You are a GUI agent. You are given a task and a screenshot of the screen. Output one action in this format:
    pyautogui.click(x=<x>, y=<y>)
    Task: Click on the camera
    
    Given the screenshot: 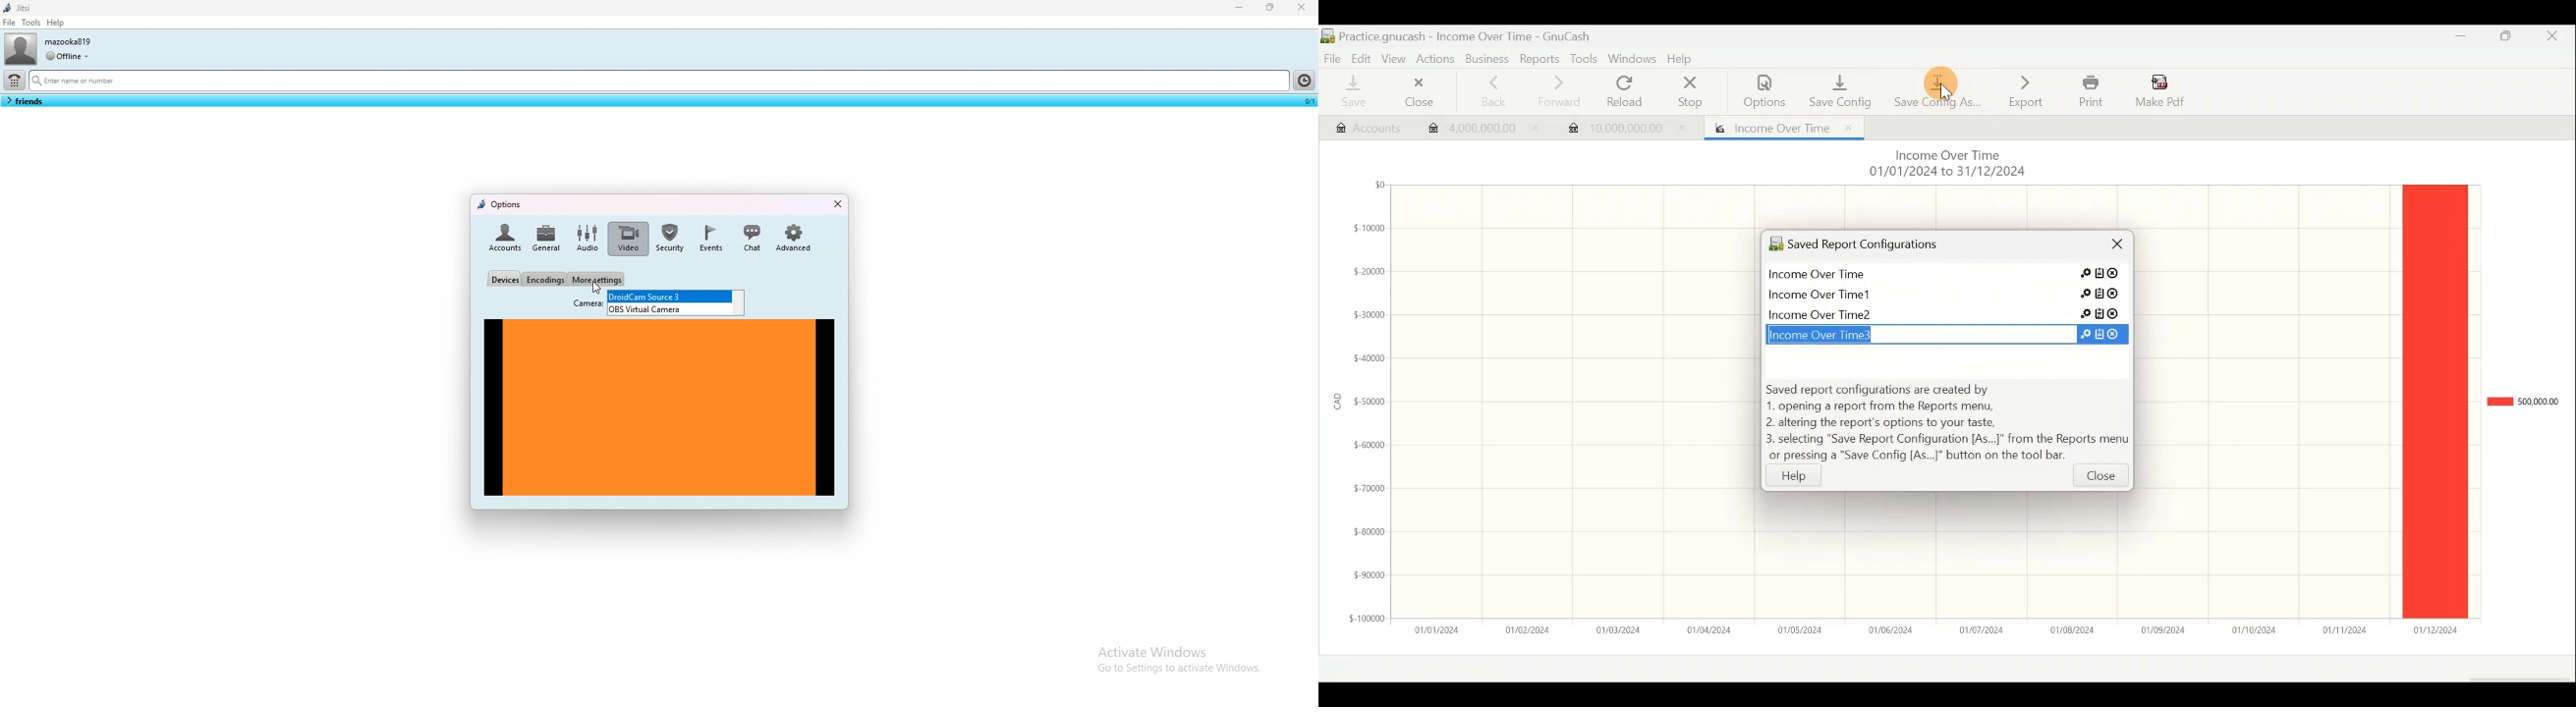 What is the action you would take?
    pyautogui.click(x=586, y=304)
    